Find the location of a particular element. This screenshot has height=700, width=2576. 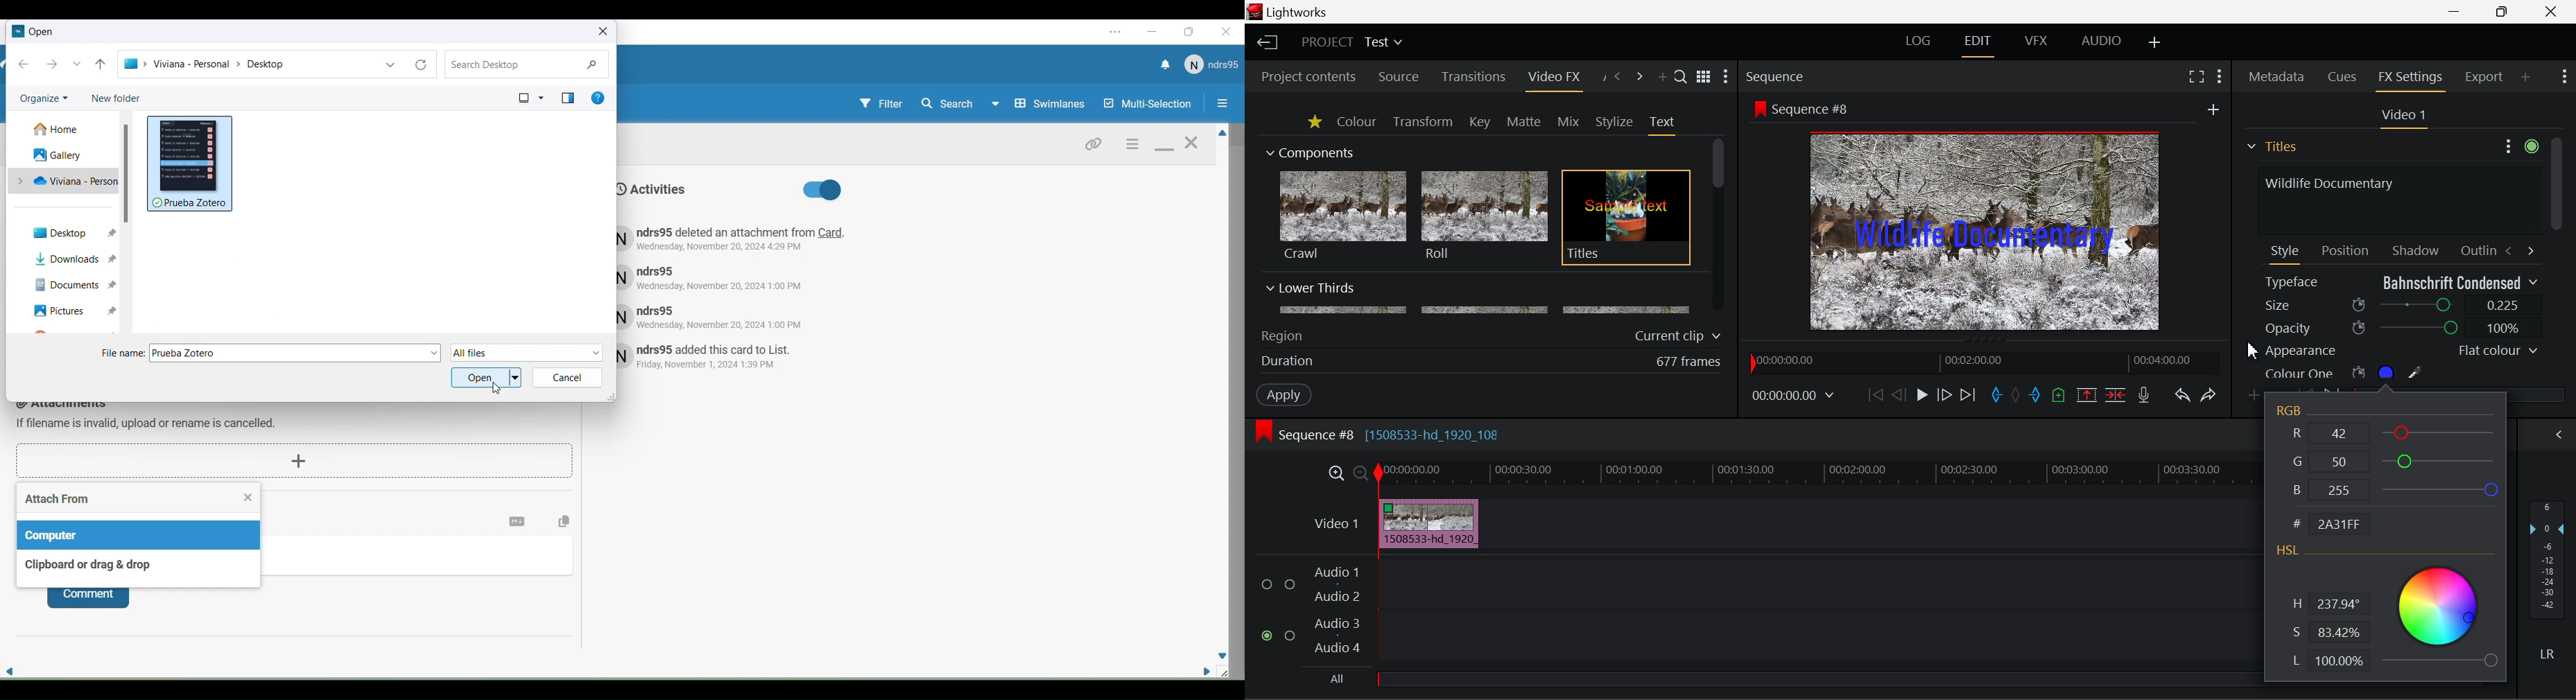

Go Back is located at coordinates (1899, 394).